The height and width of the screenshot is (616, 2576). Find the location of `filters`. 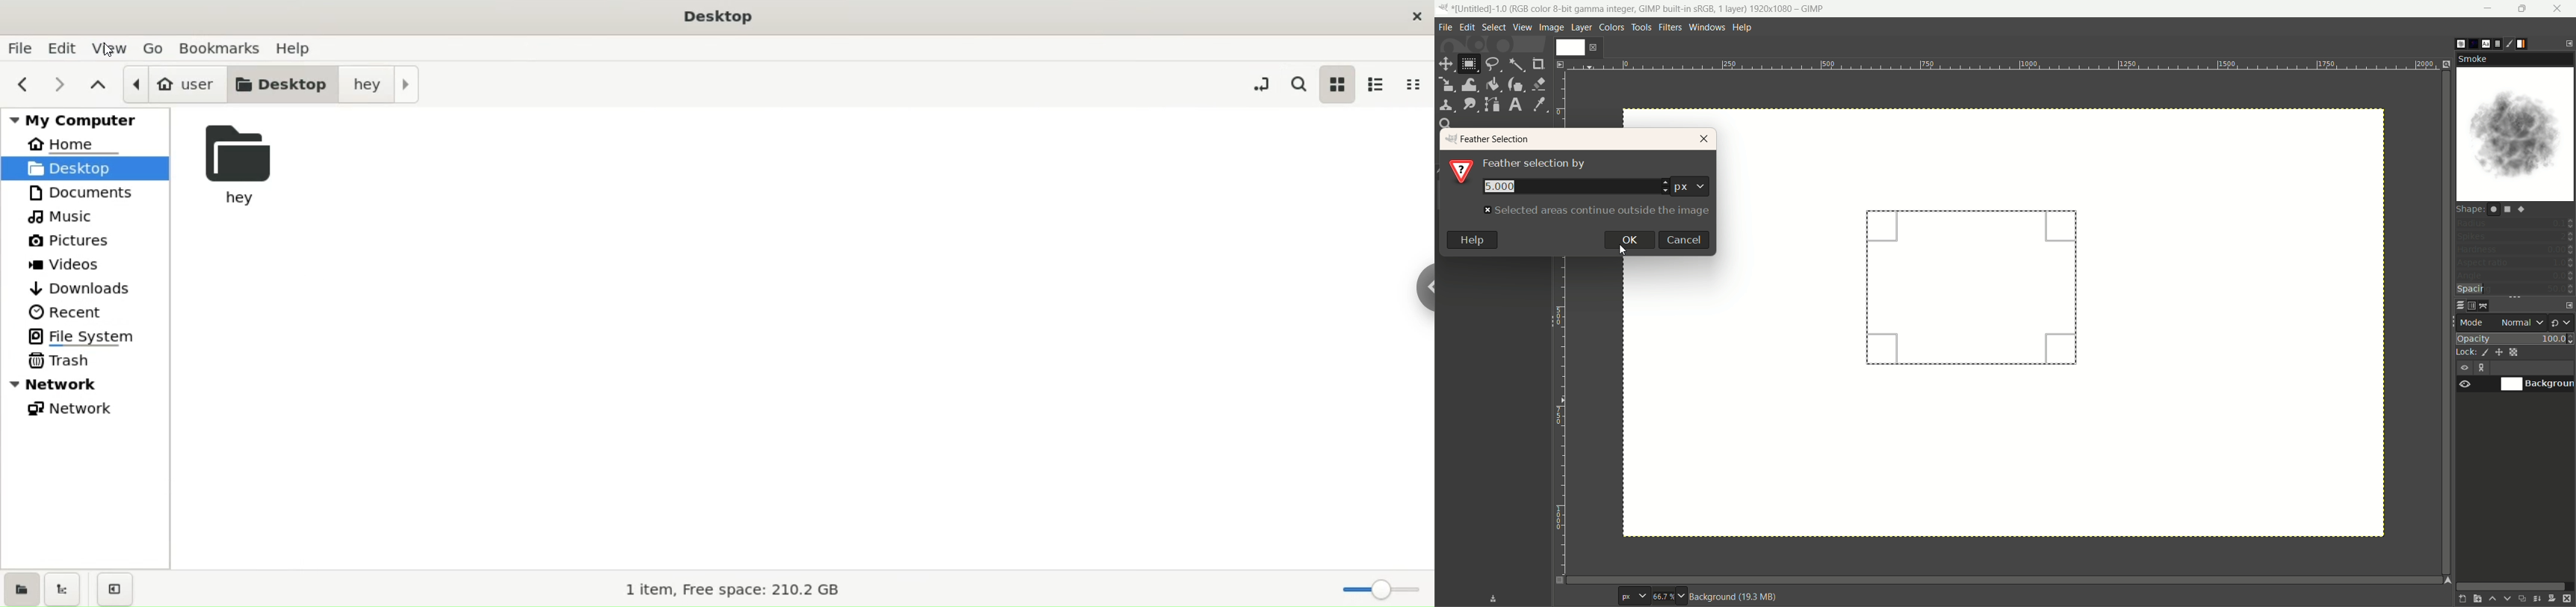

filters is located at coordinates (1669, 27).